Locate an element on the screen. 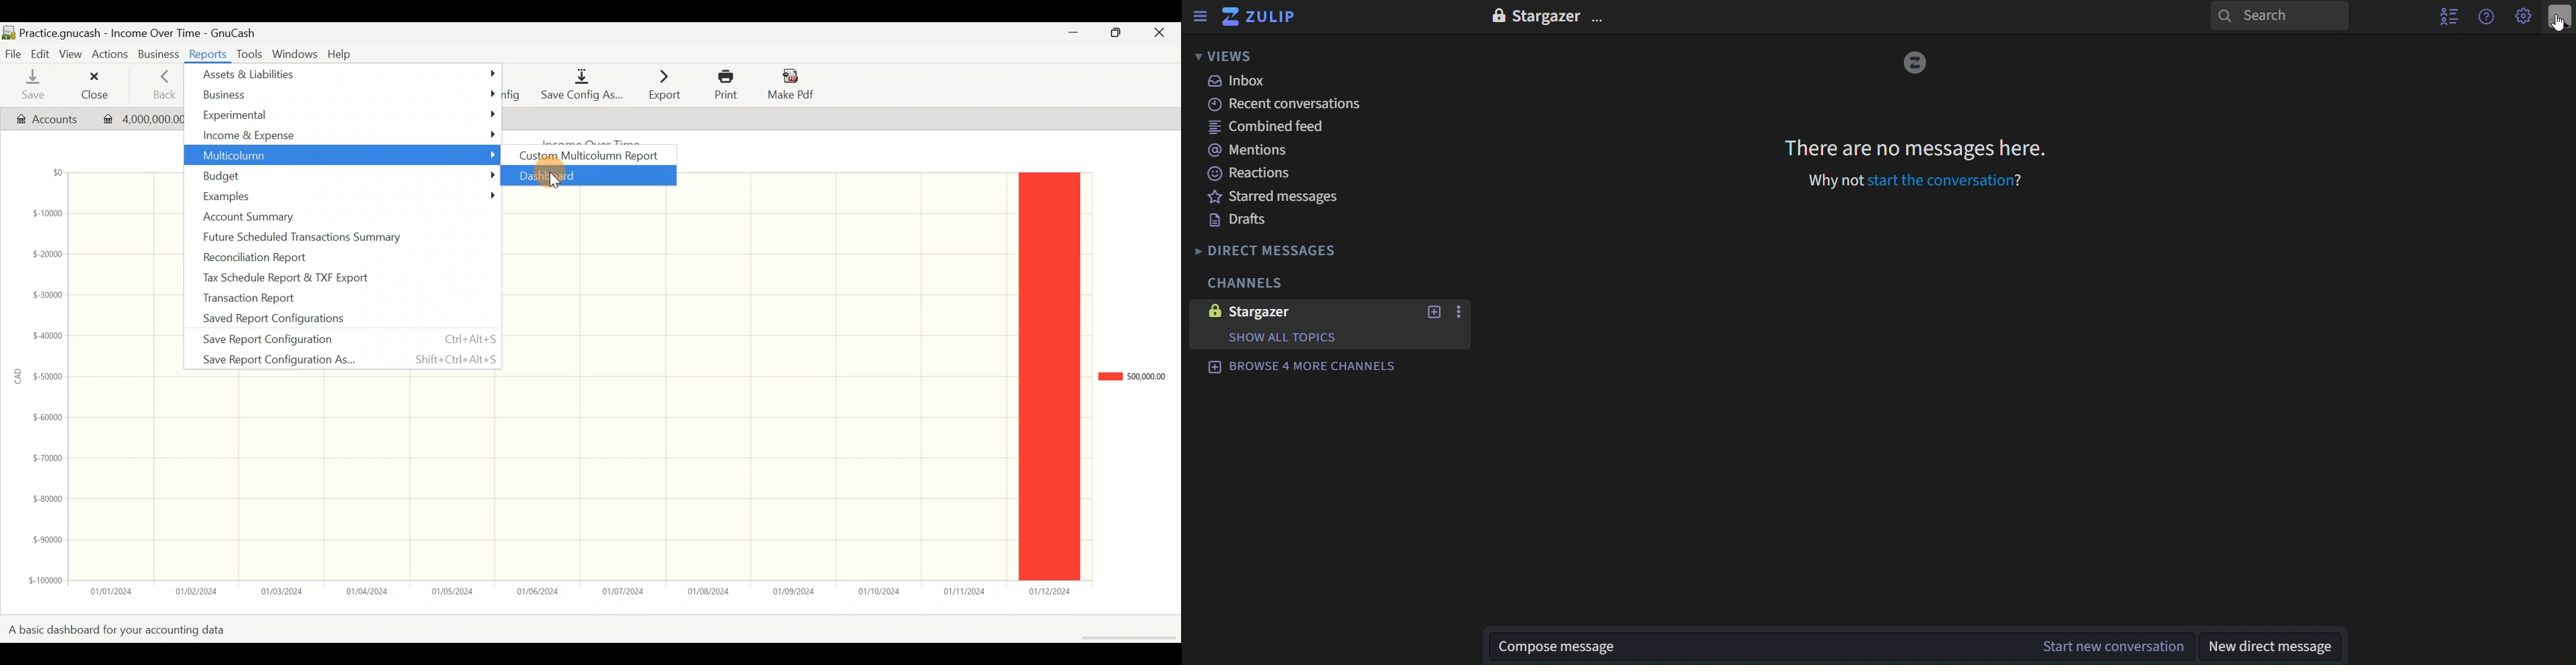 This screenshot has width=2576, height=672. Windows is located at coordinates (295, 54).